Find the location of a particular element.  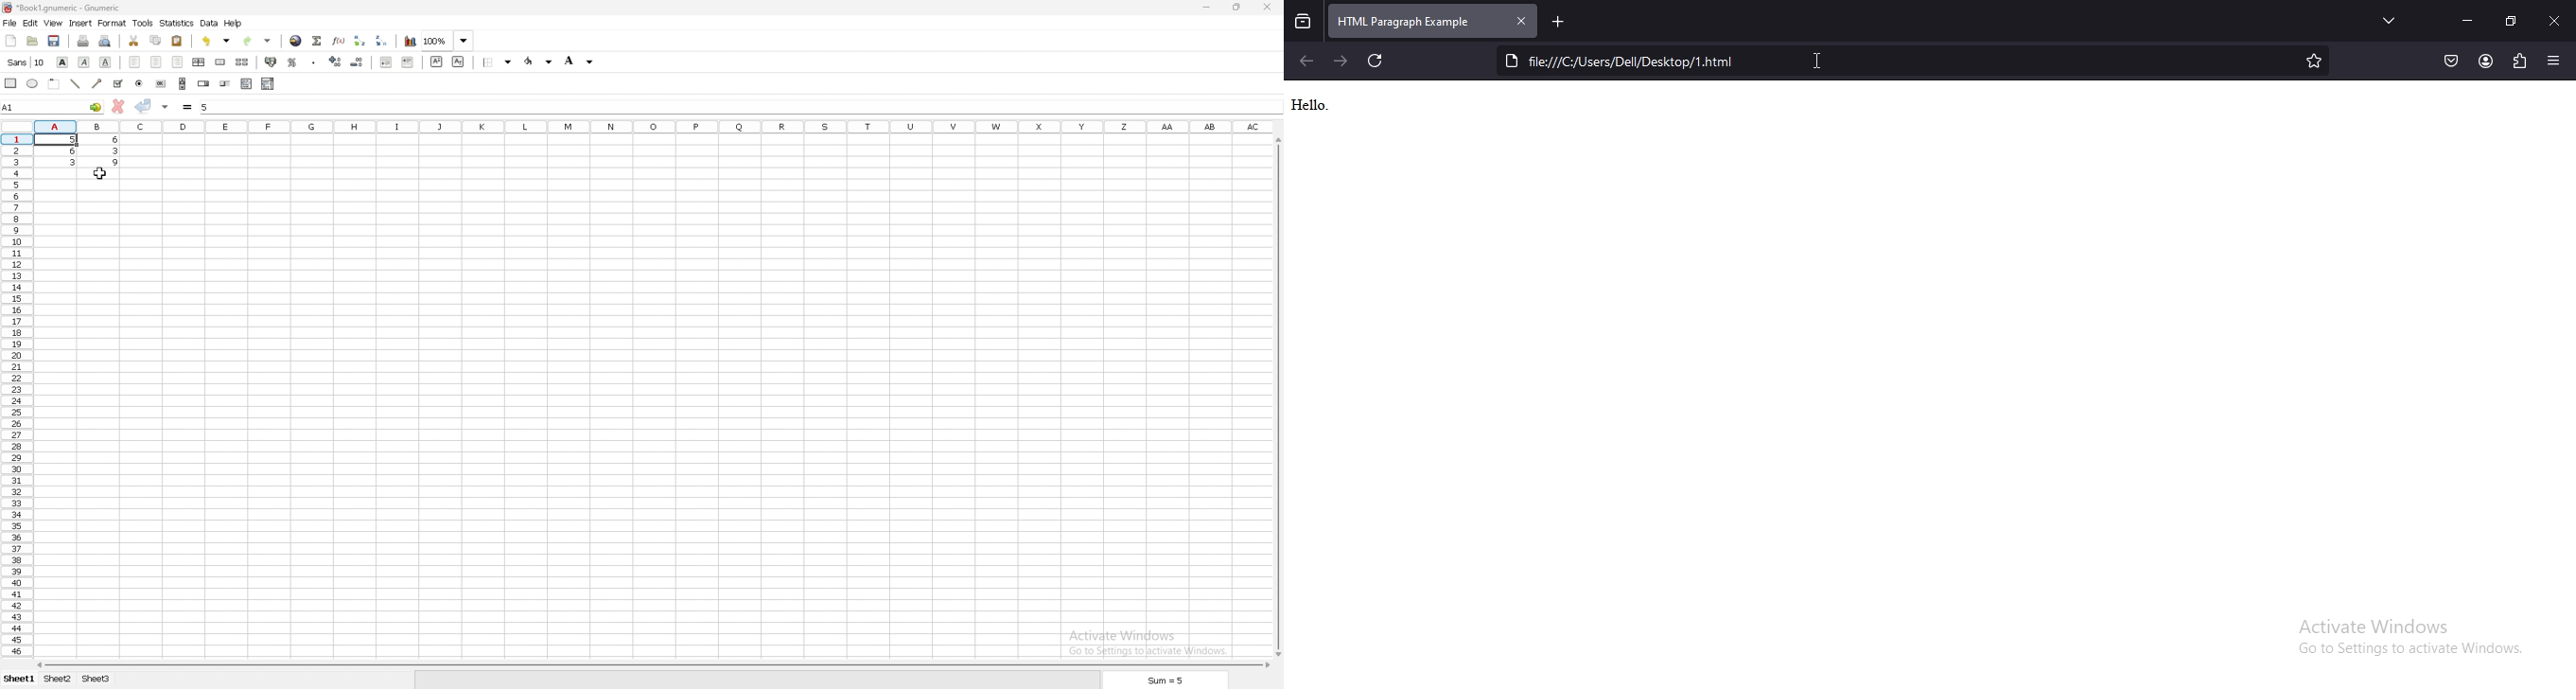

frame is located at coordinates (53, 84).